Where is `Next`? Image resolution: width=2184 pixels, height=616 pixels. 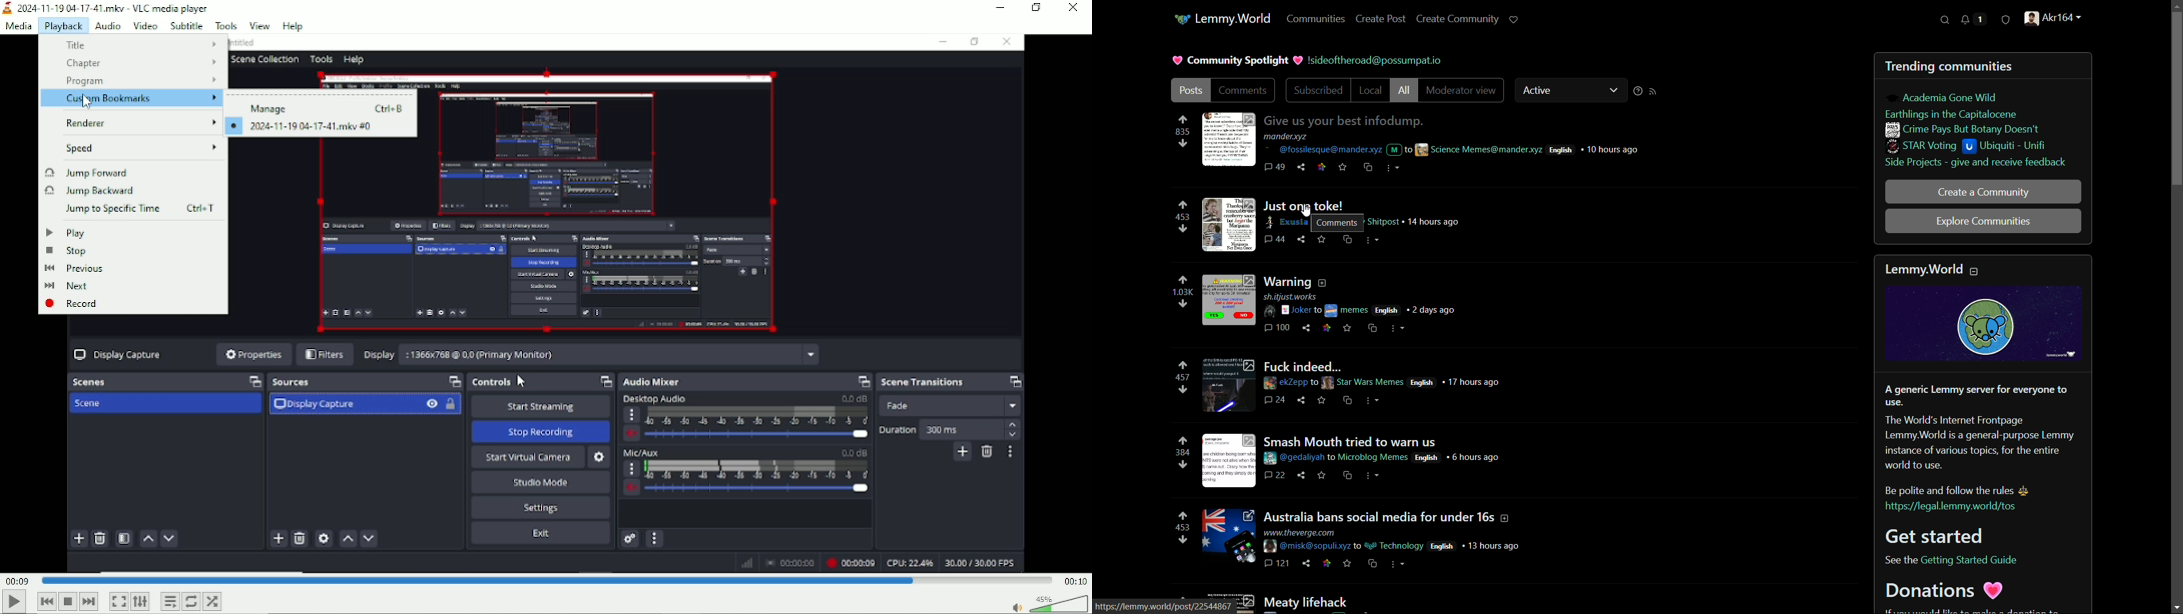
Next is located at coordinates (67, 286).